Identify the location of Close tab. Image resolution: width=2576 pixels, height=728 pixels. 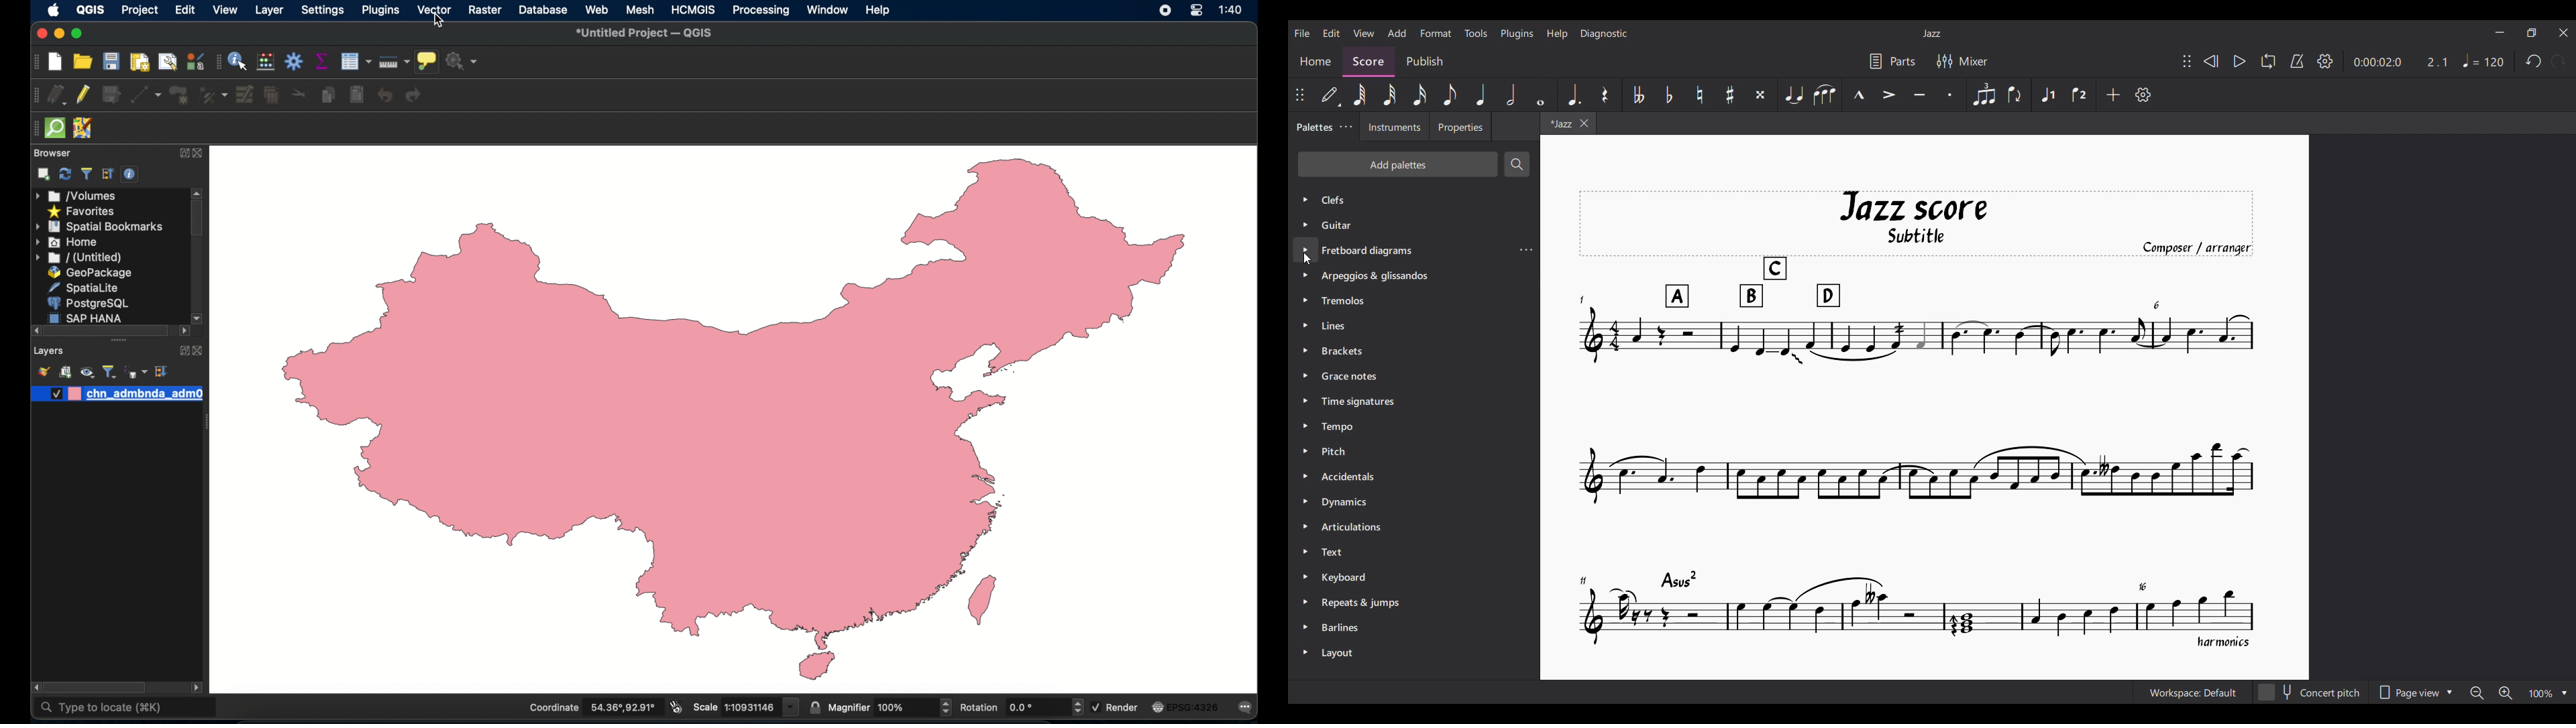
(1585, 123).